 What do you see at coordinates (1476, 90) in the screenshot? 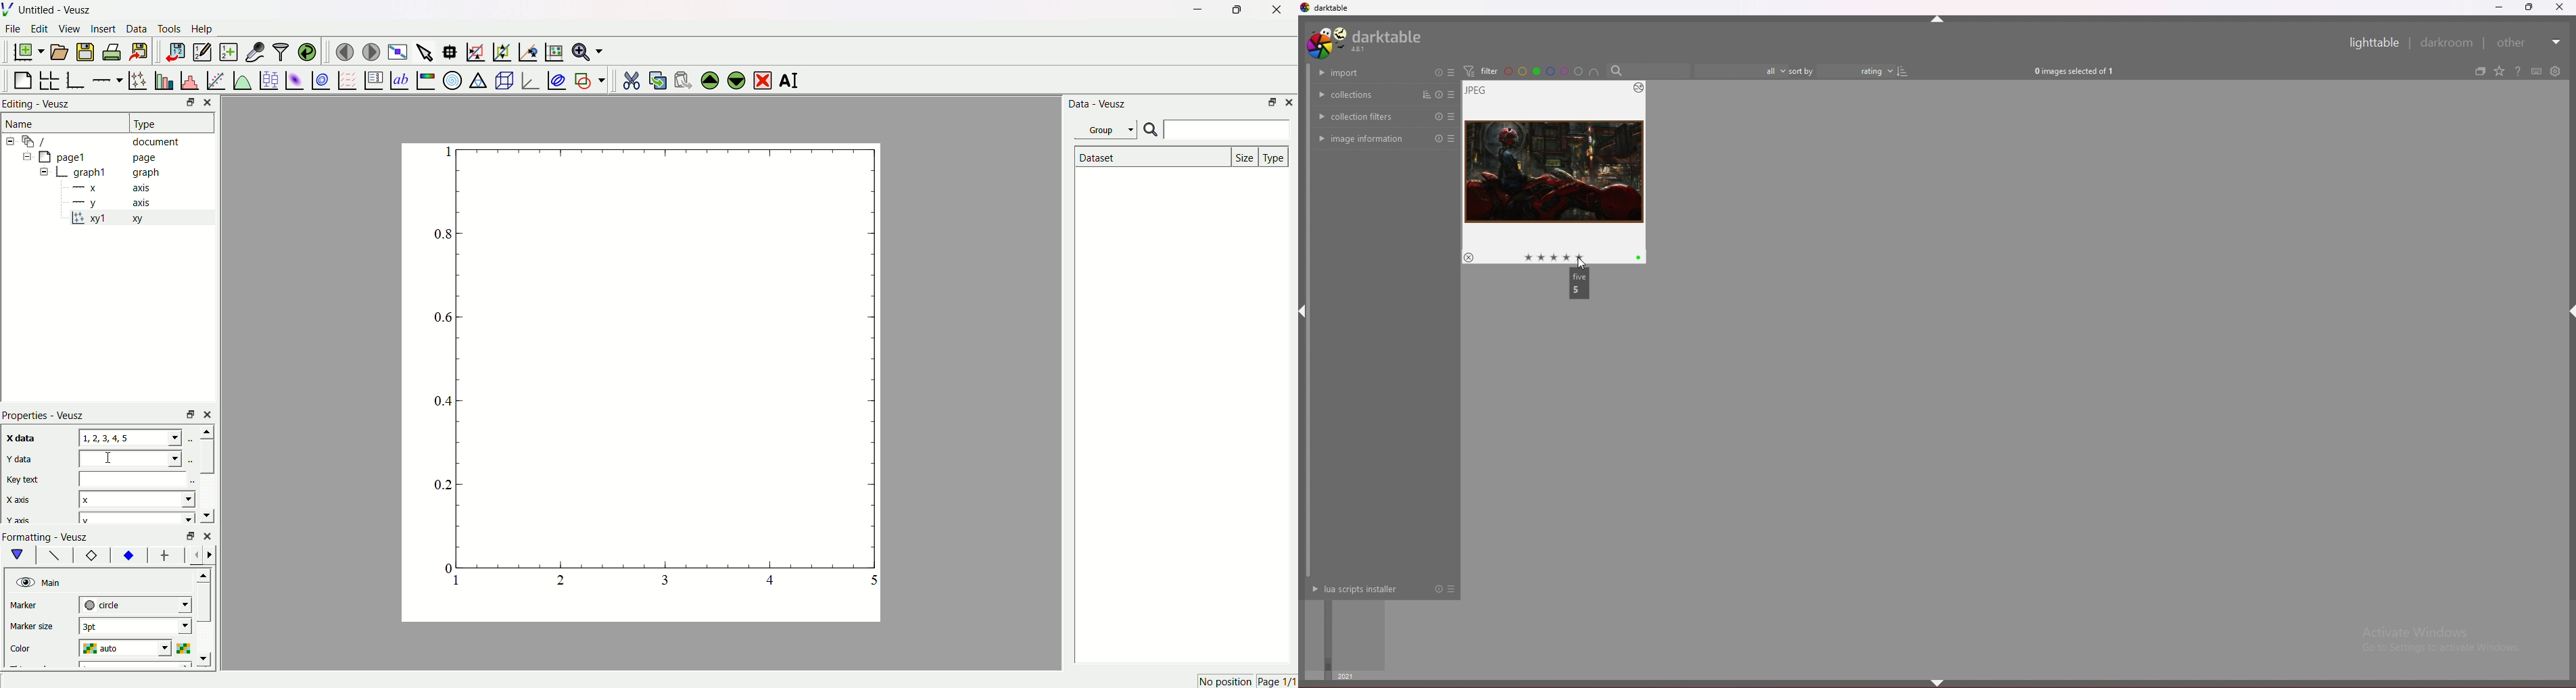
I see `image type` at bounding box center [1476, 90].